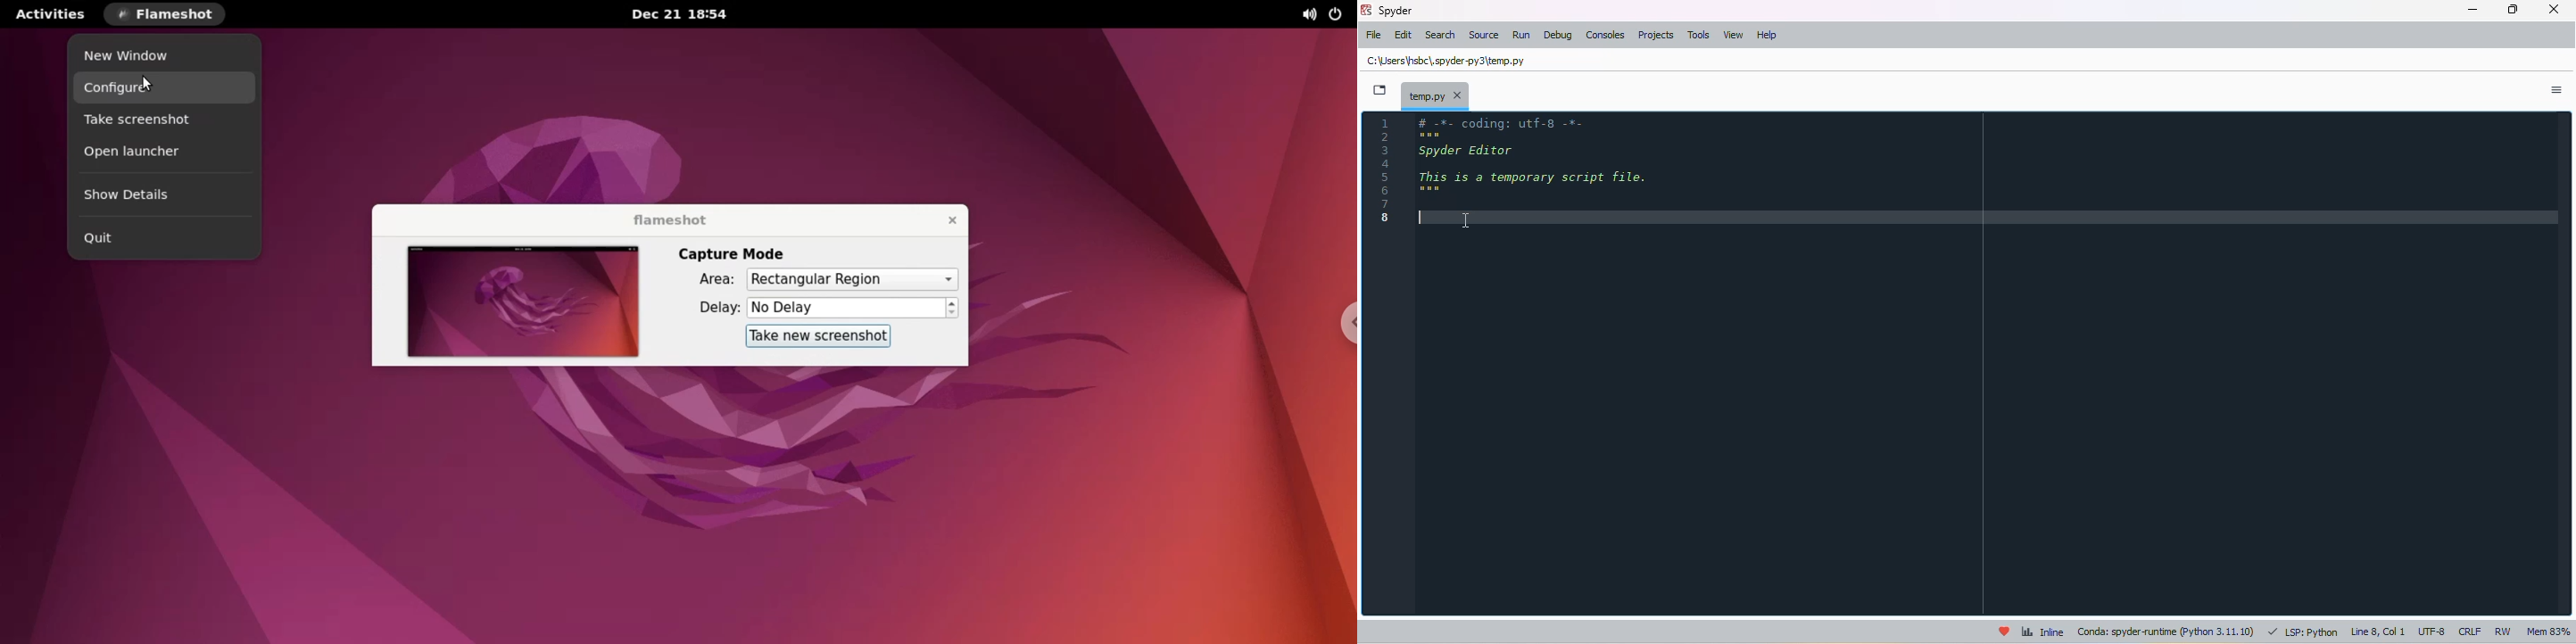 This screenshot has width=2576, height=644. I want to click on minimize, so click(2474, 10).